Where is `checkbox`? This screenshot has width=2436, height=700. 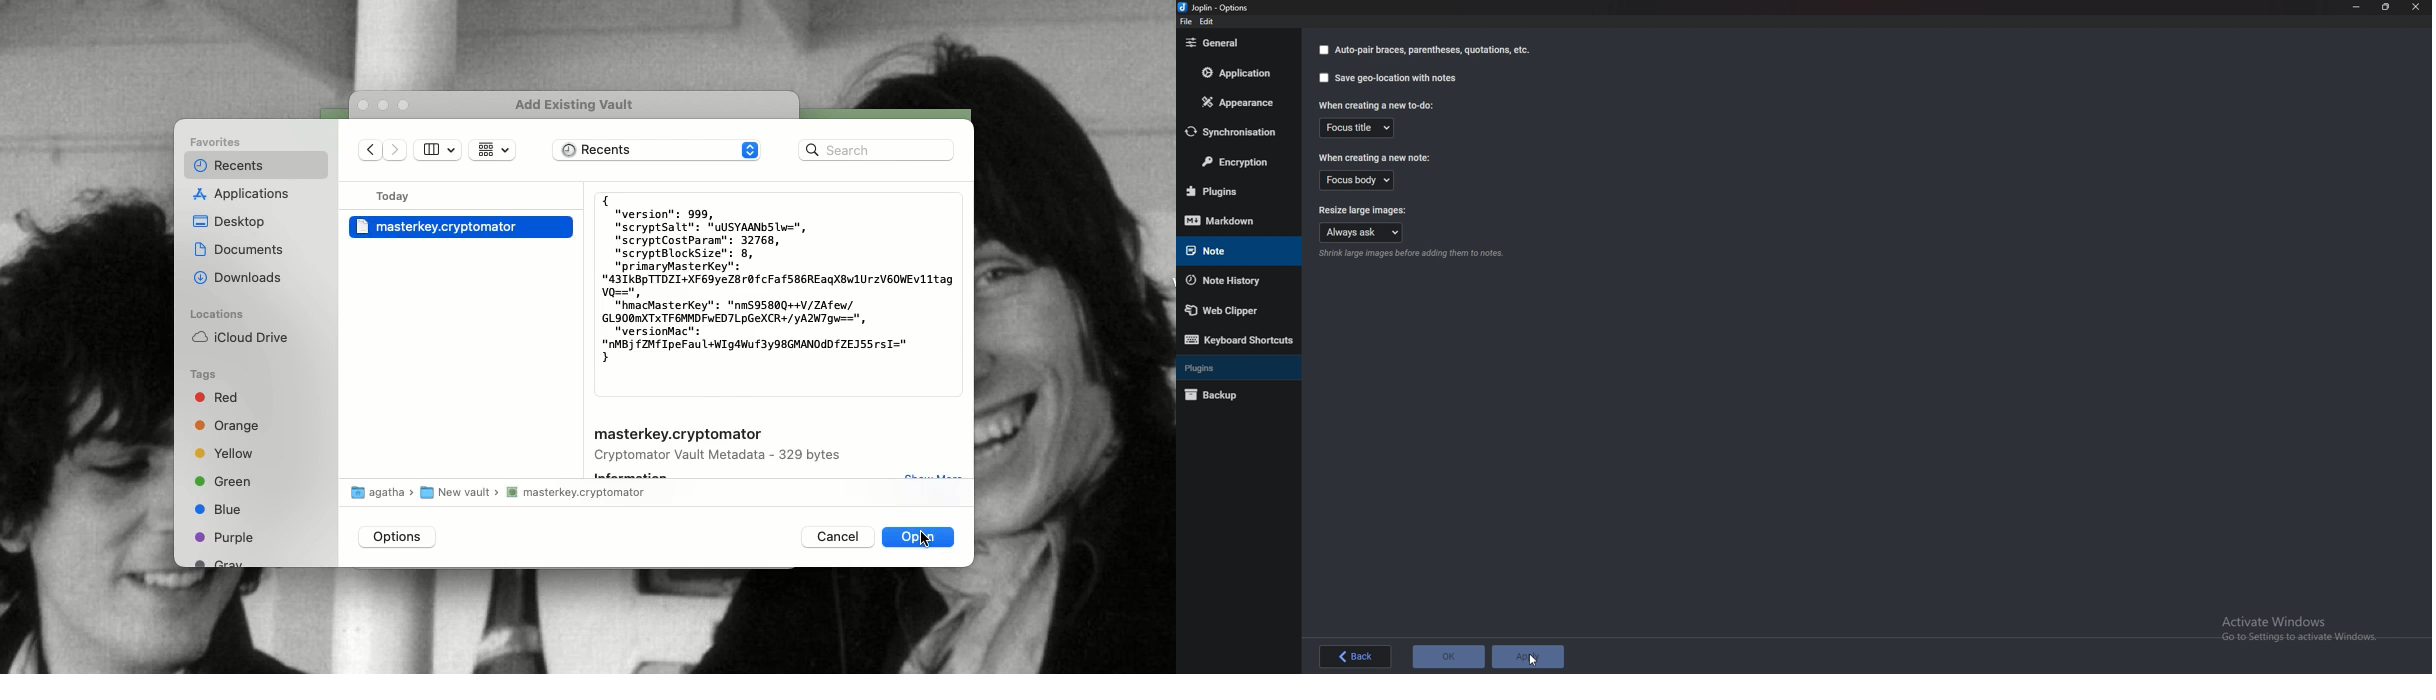
checkbox is located at coordinates (1321, 50).